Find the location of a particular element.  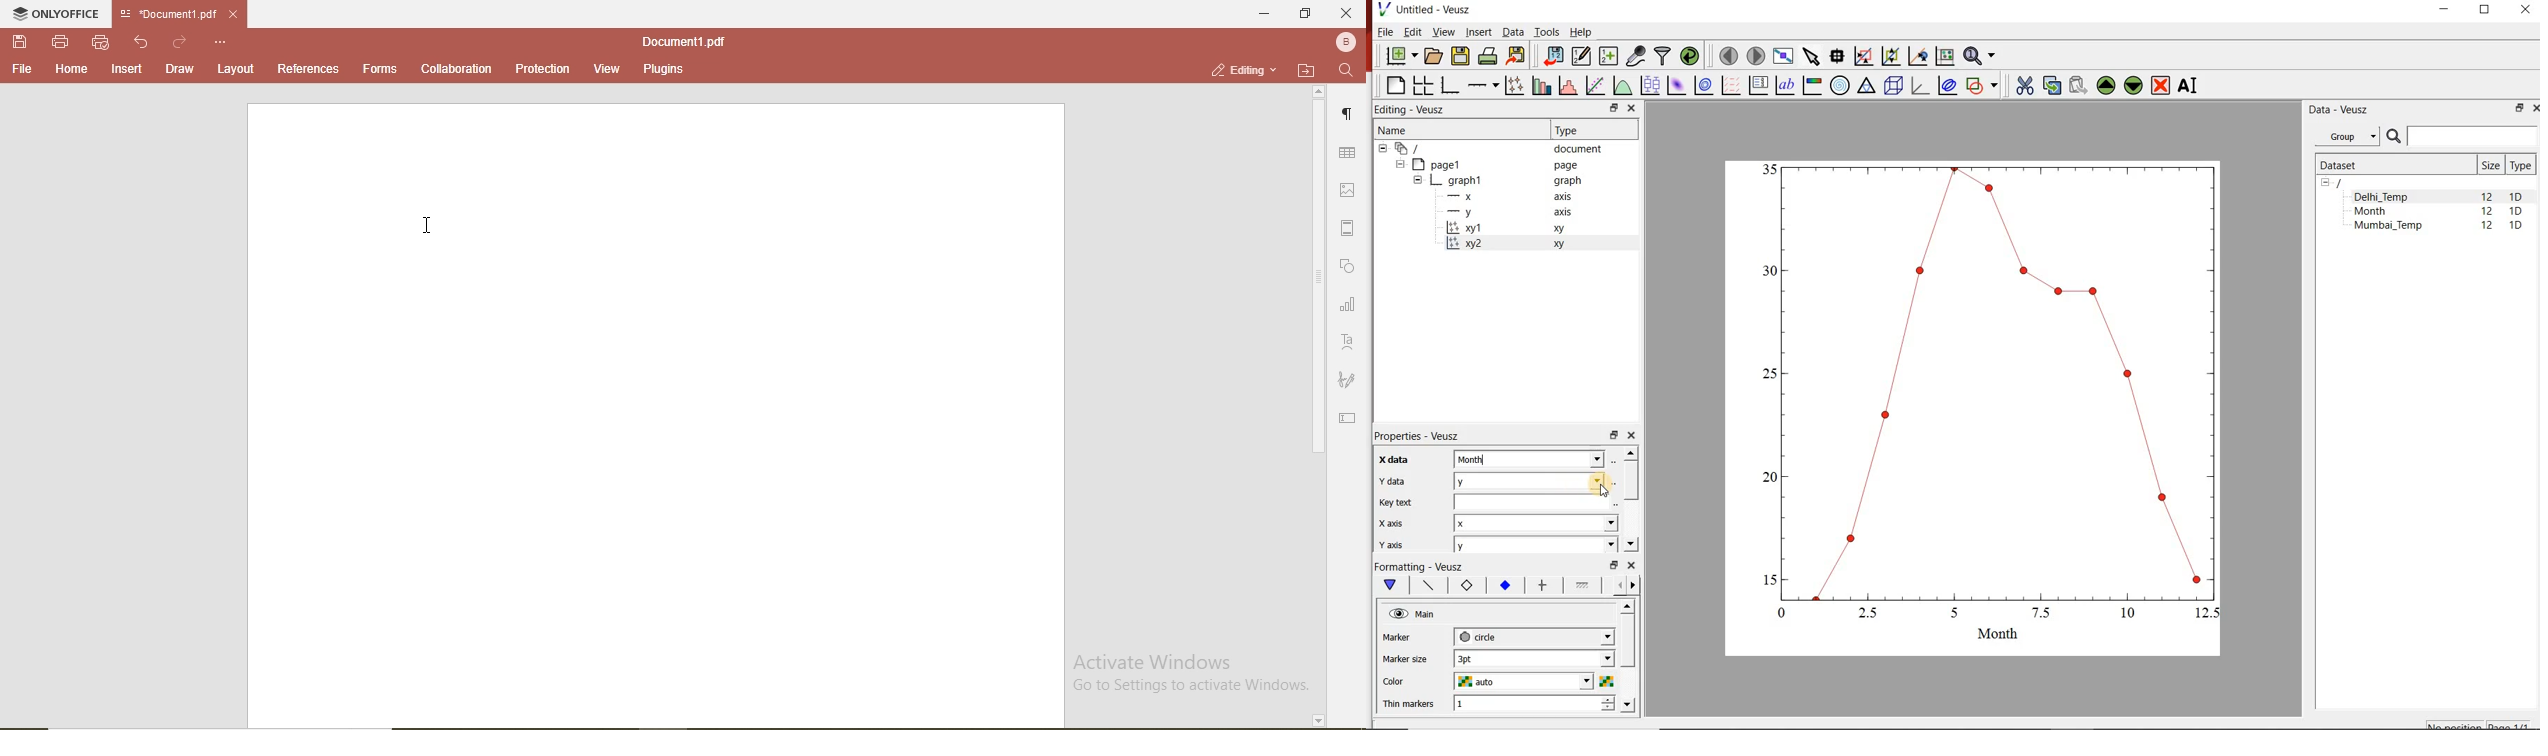

shape is located at coordinates (1351, 269).